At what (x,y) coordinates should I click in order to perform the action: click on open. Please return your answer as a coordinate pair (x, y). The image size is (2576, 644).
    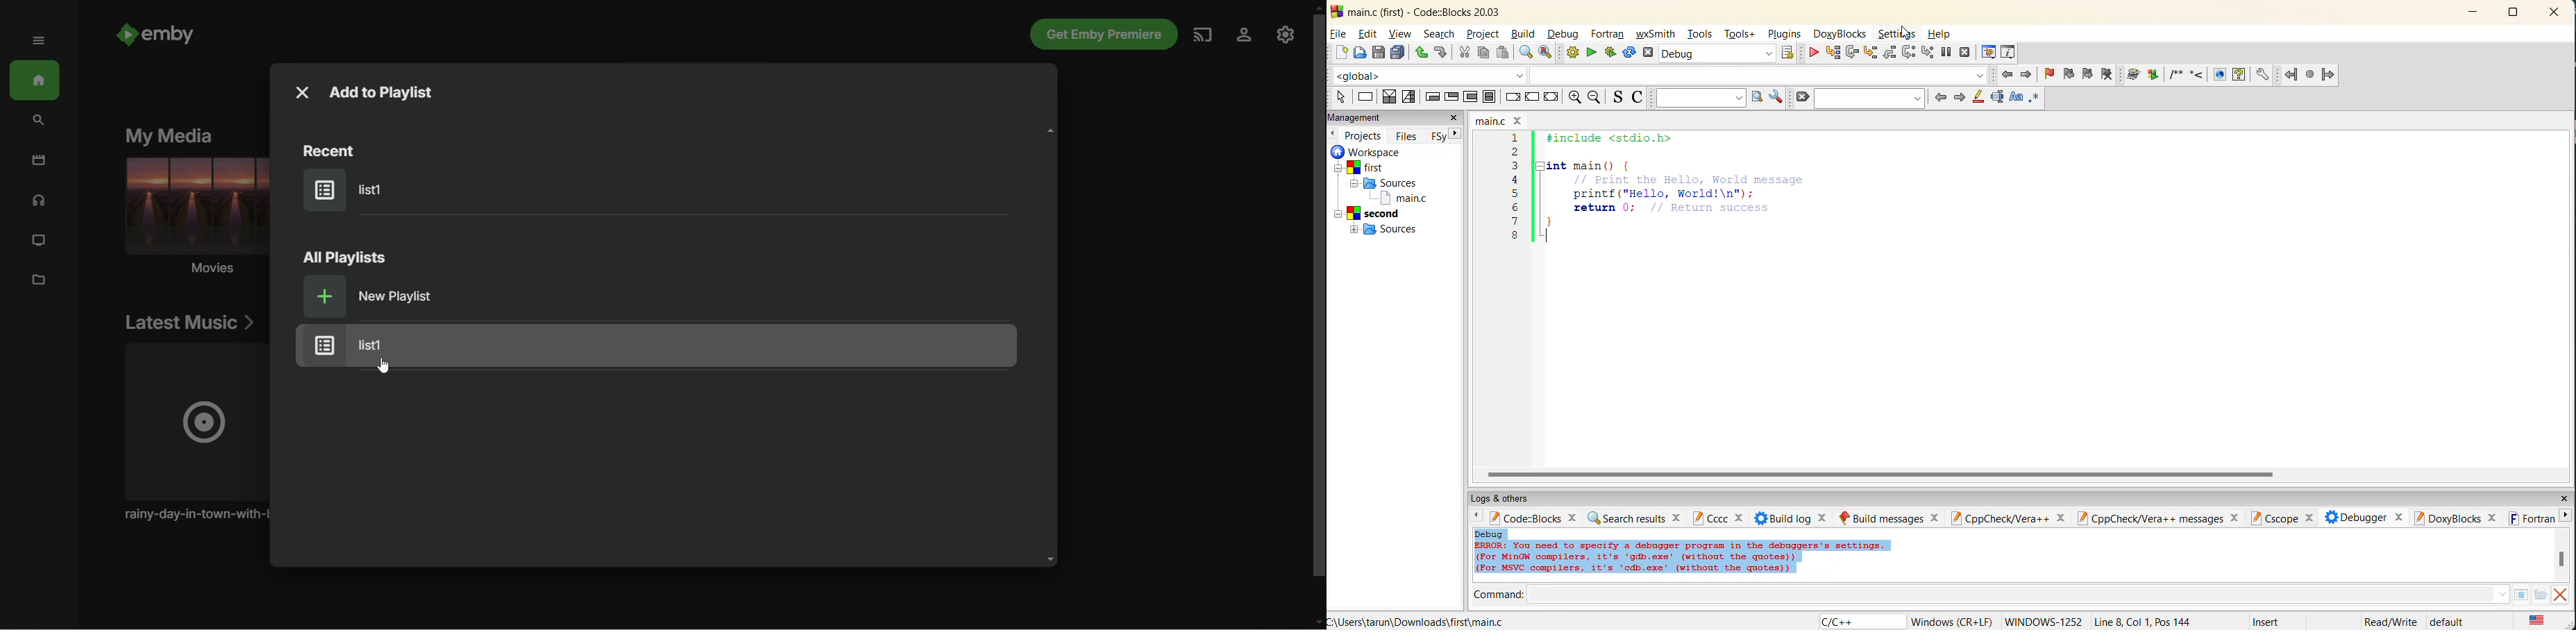
    Looking at the image, I should click on (1360, 53).